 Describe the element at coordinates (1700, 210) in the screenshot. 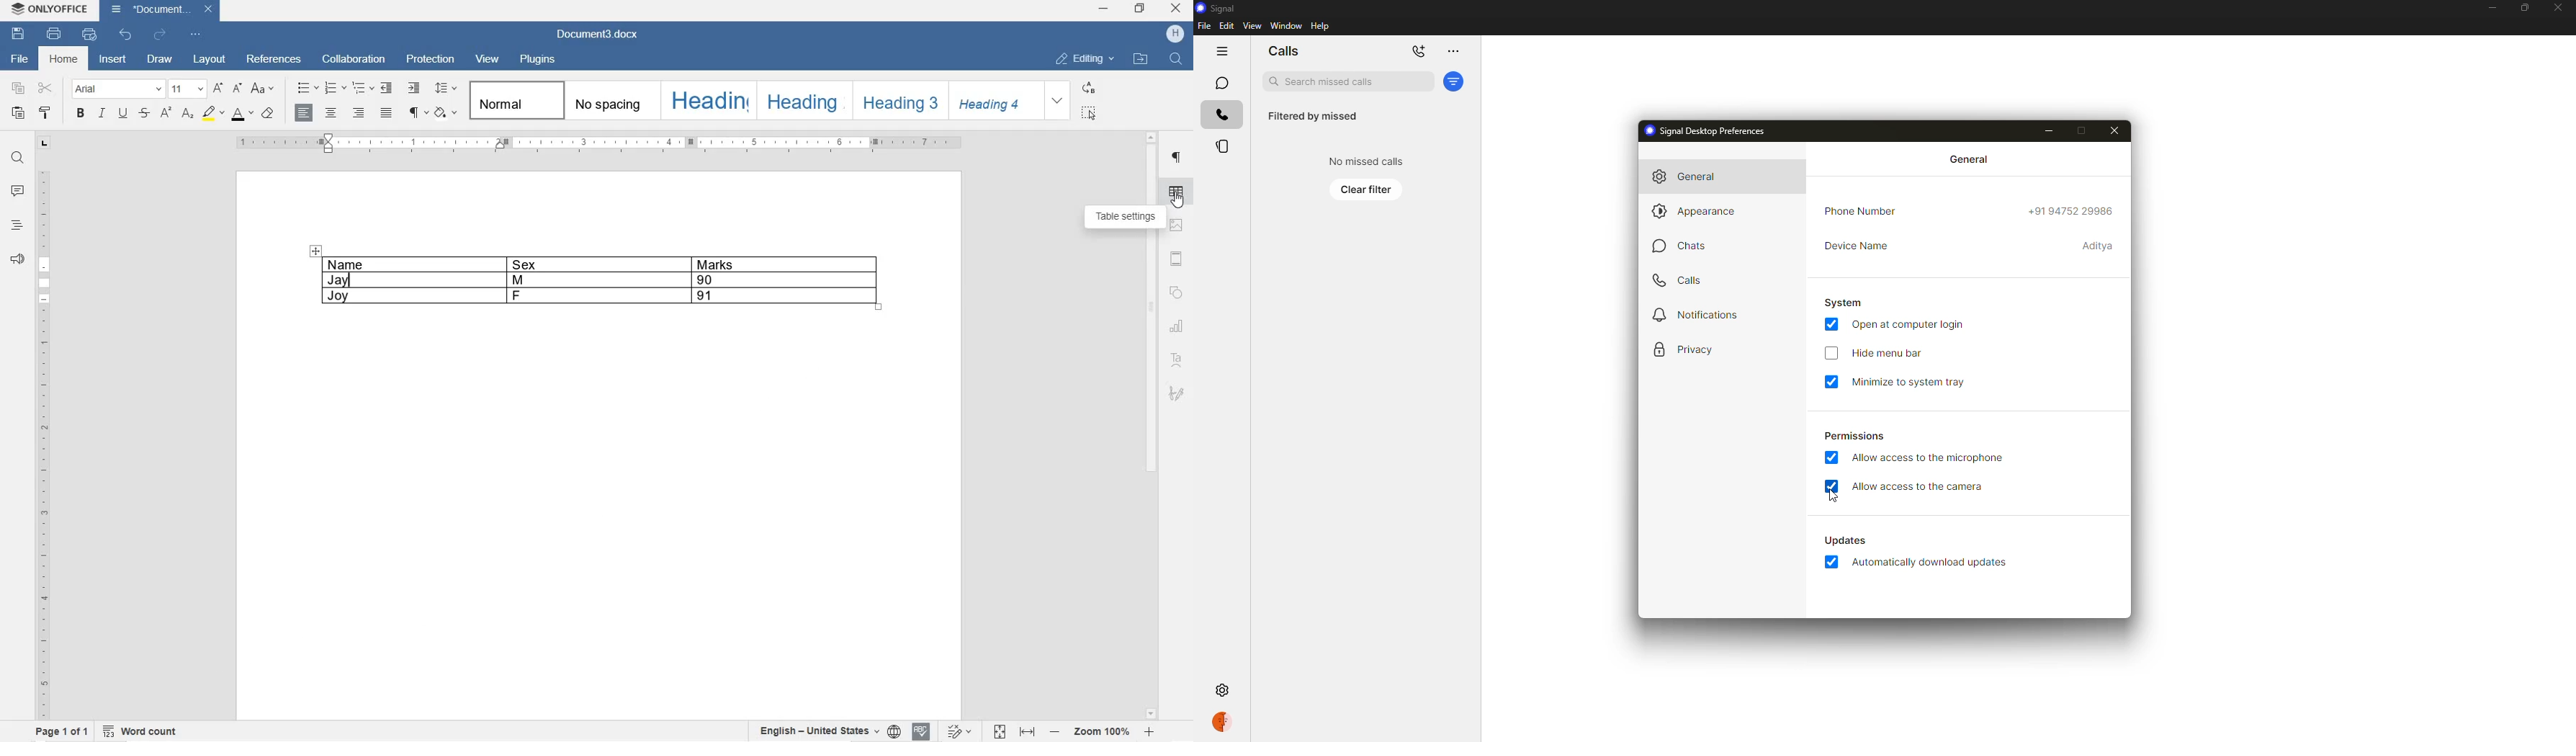

I see `appearance` at that location.